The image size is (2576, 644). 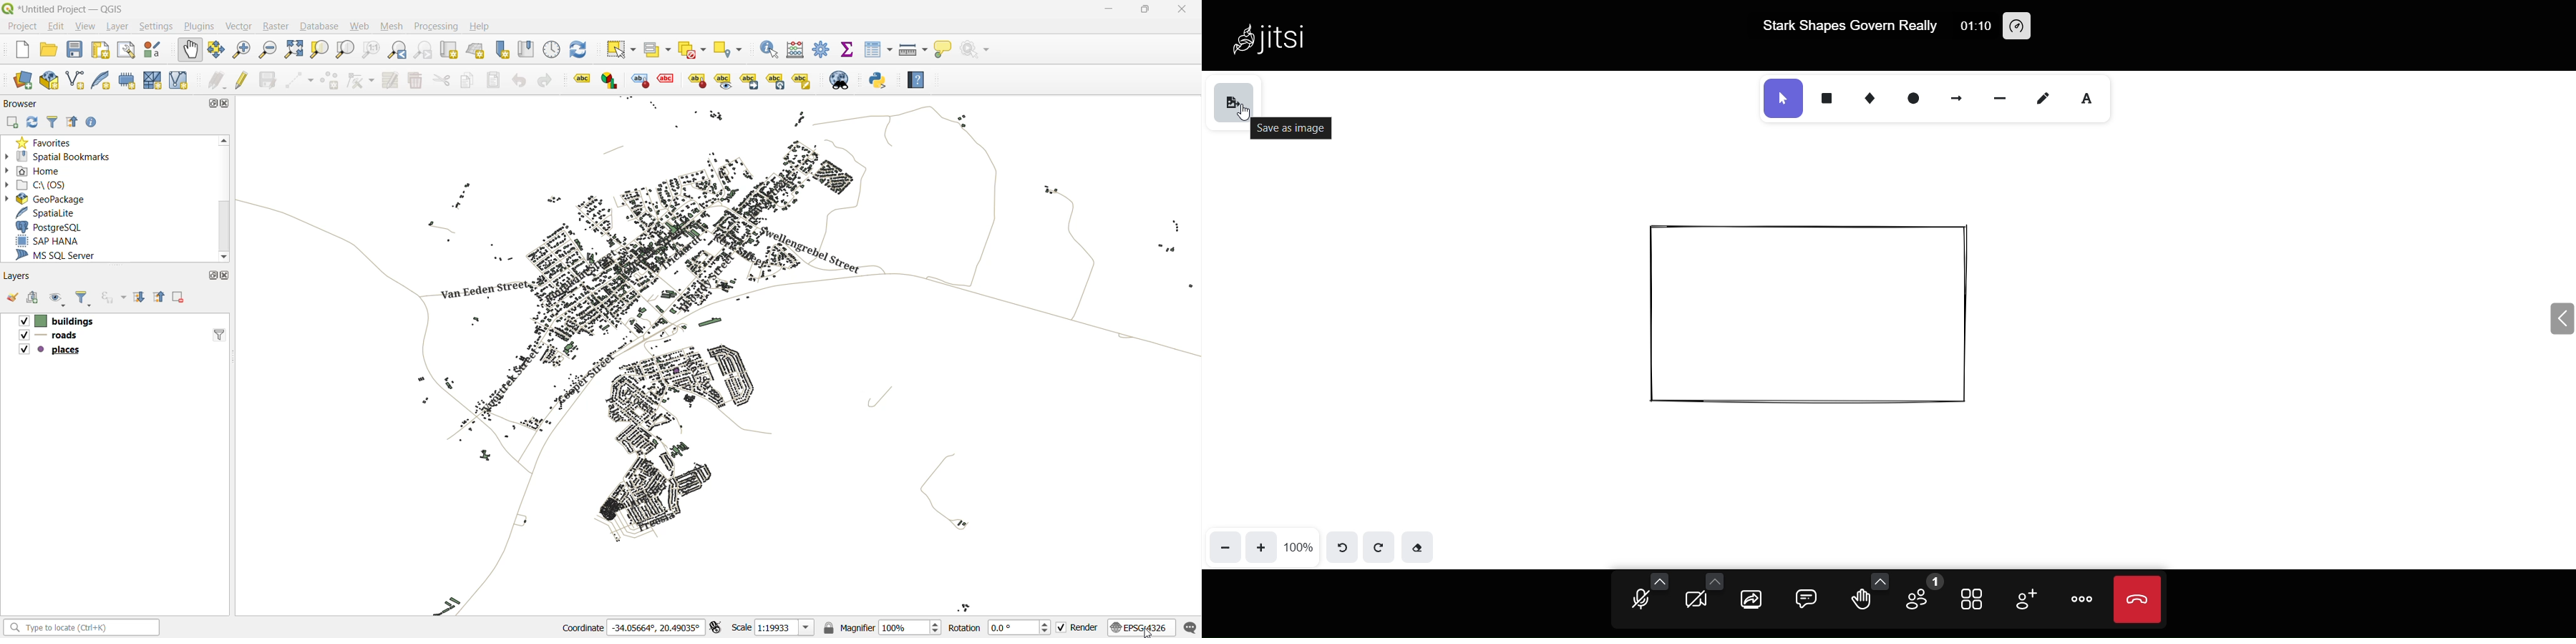 What do you see at coordinates (1860, 602) in the screenshot?
I see `raise hand` at bounding box center [1860, 602].